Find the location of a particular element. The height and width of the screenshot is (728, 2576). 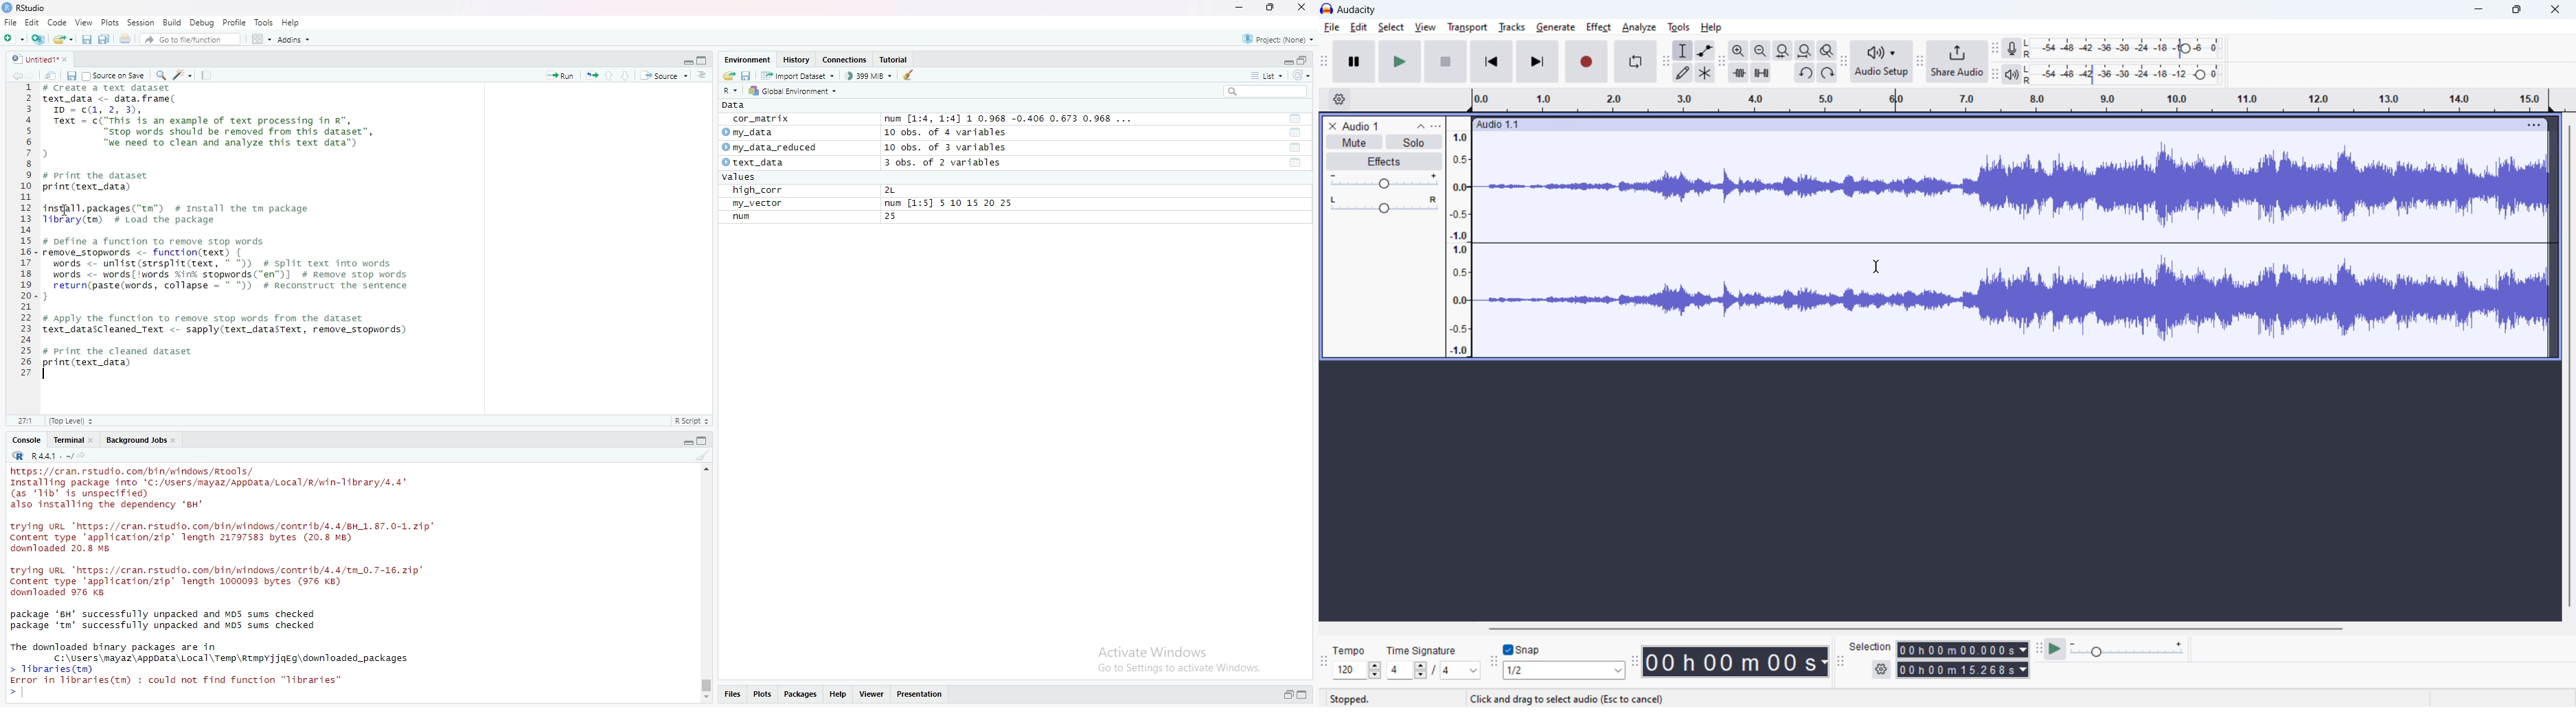

minimize is located at coordinates (1238, 7).